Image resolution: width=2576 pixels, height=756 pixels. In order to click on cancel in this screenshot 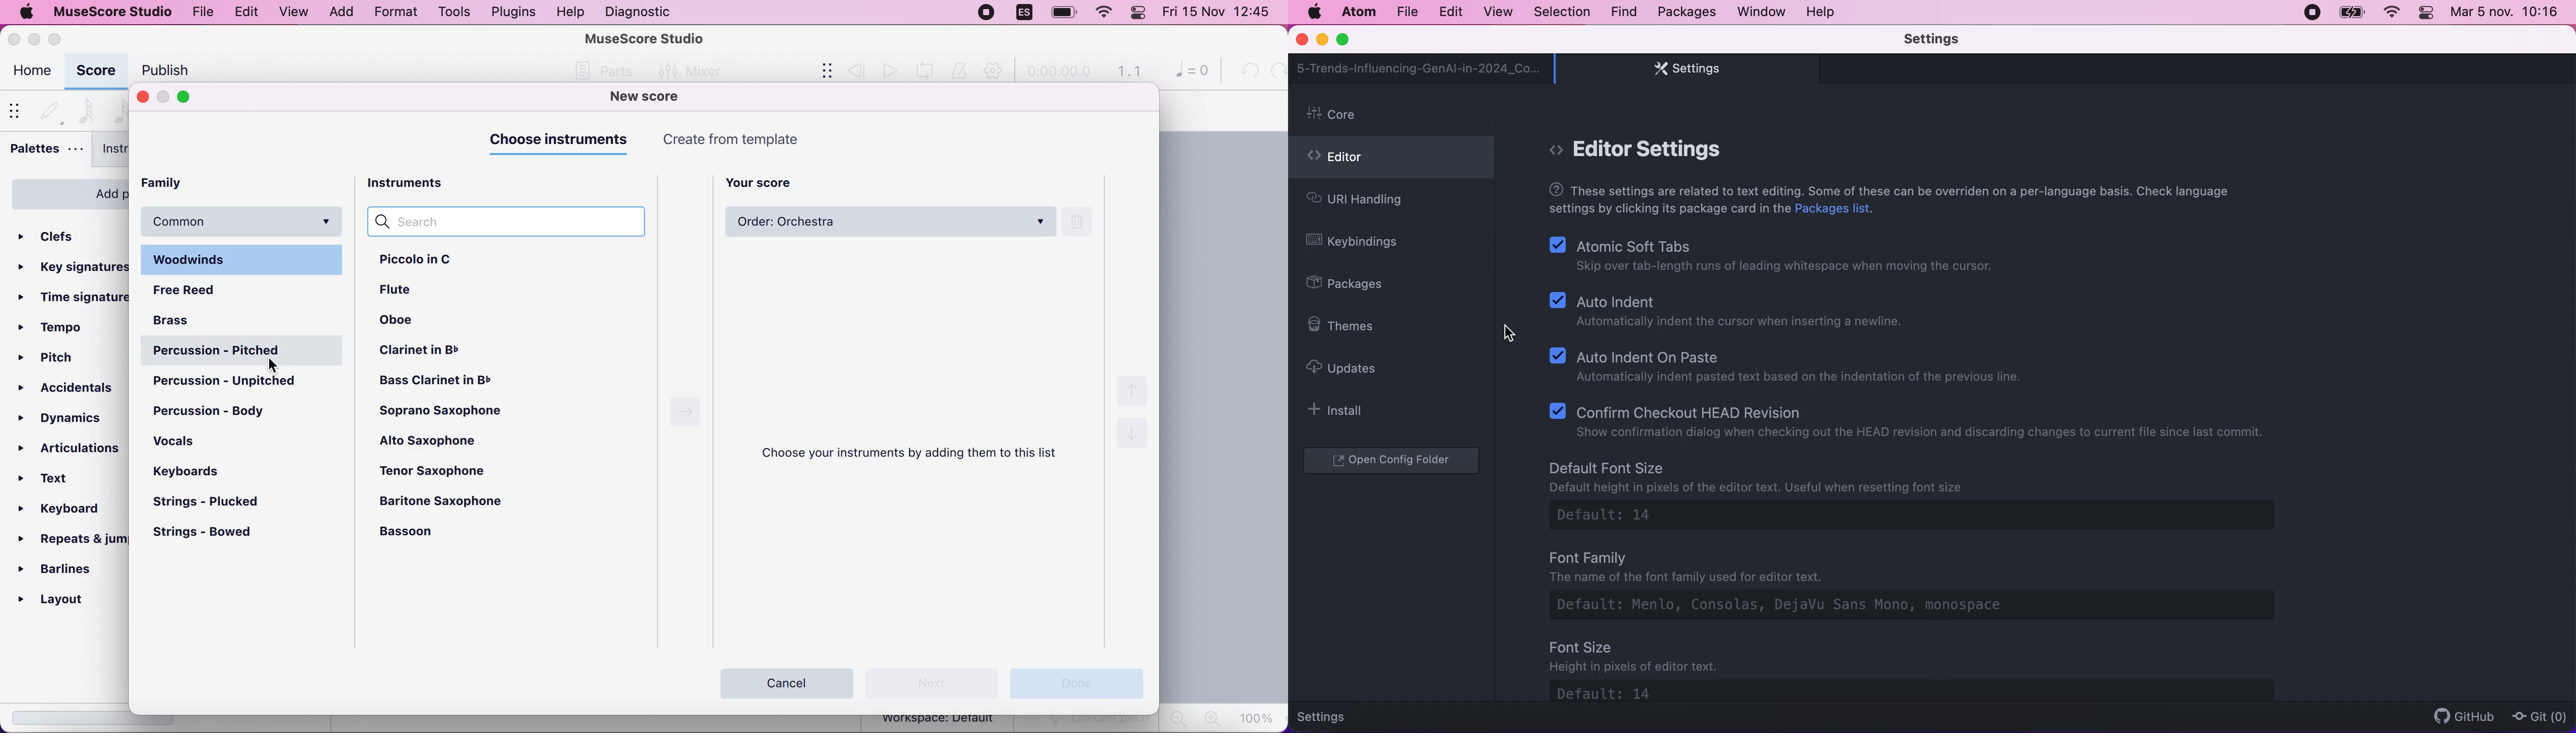, I will do `click(788, 681)`.